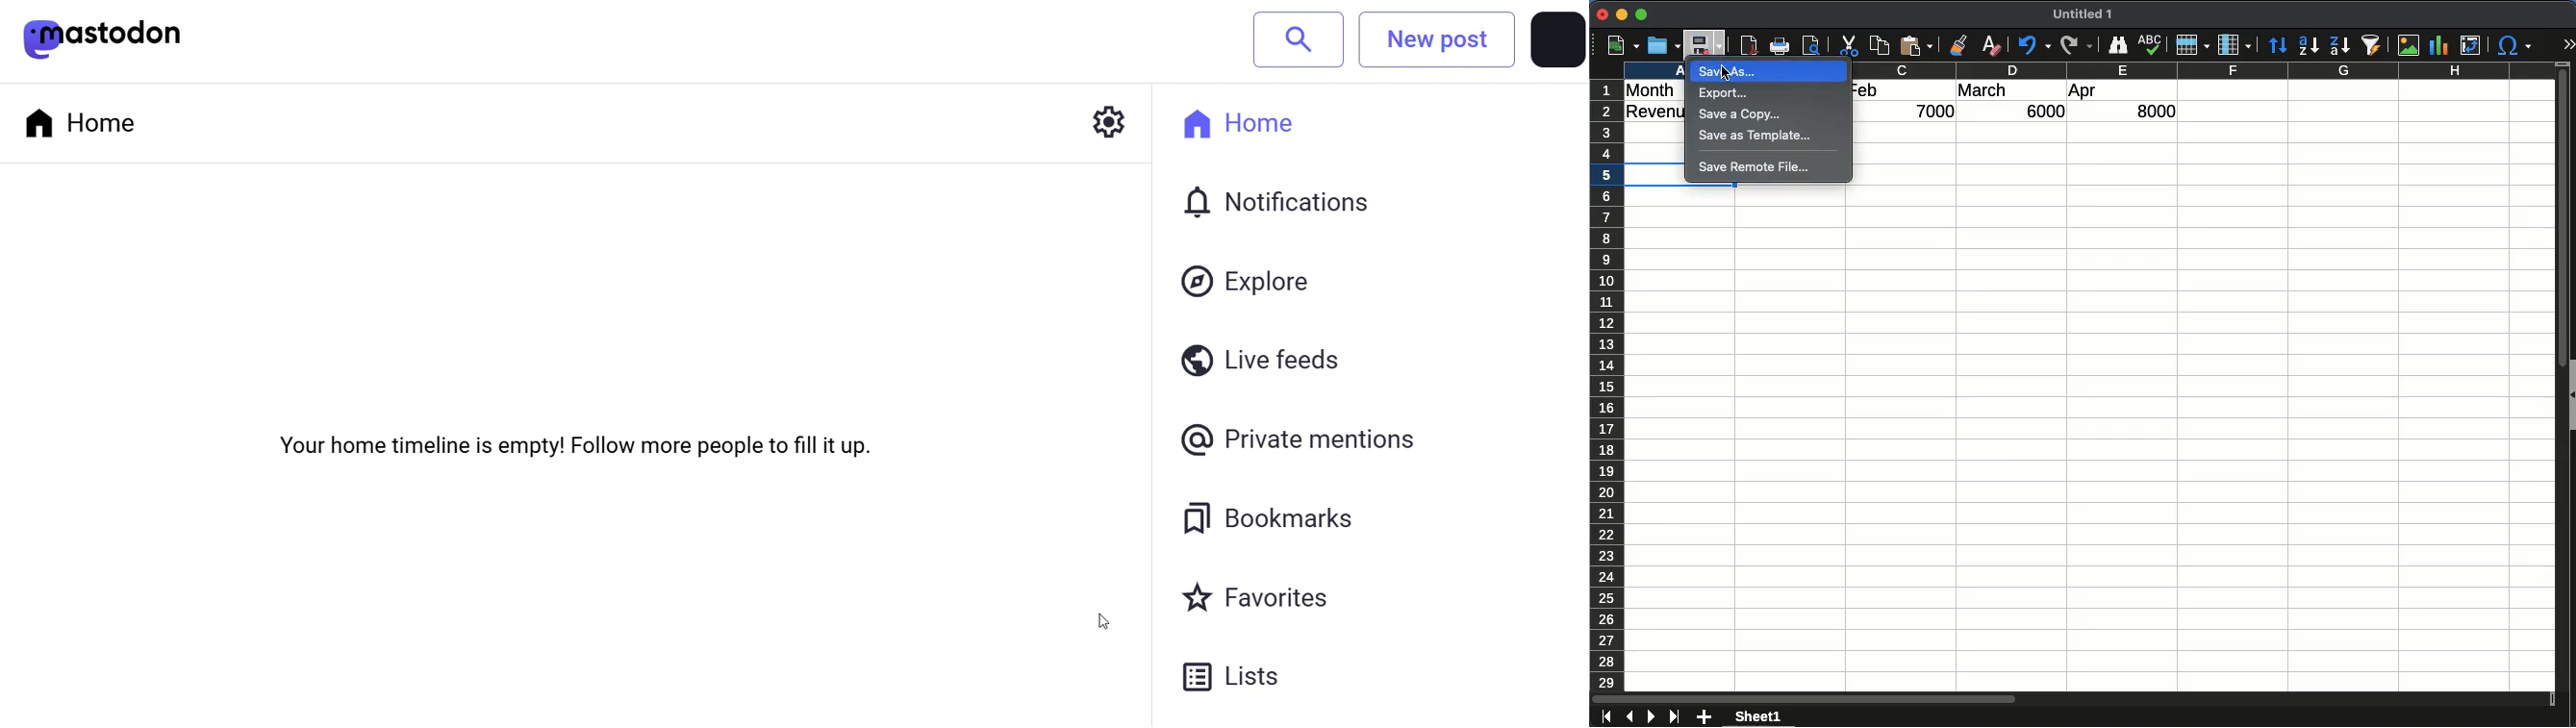  What do you see at coordinates (1246, 125) in the screenshot?
I see `home ` at bounding box center [1246, 125].